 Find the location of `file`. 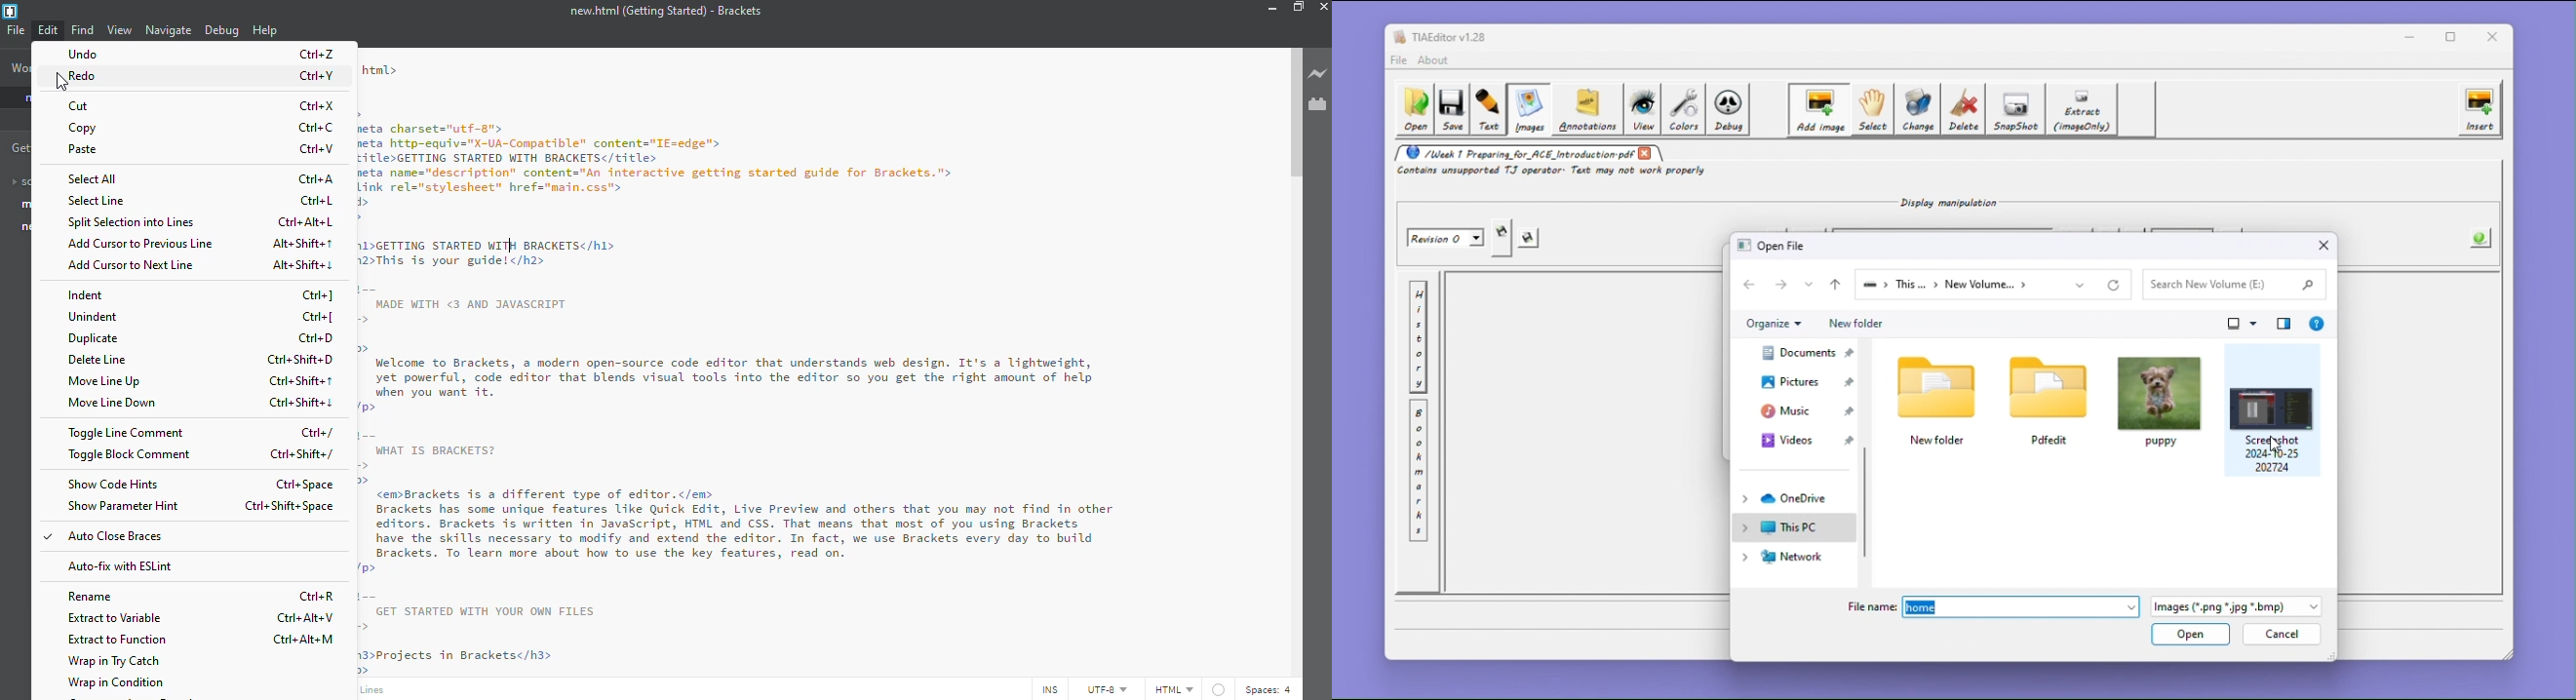

file is located at coordinates (1398, 60).